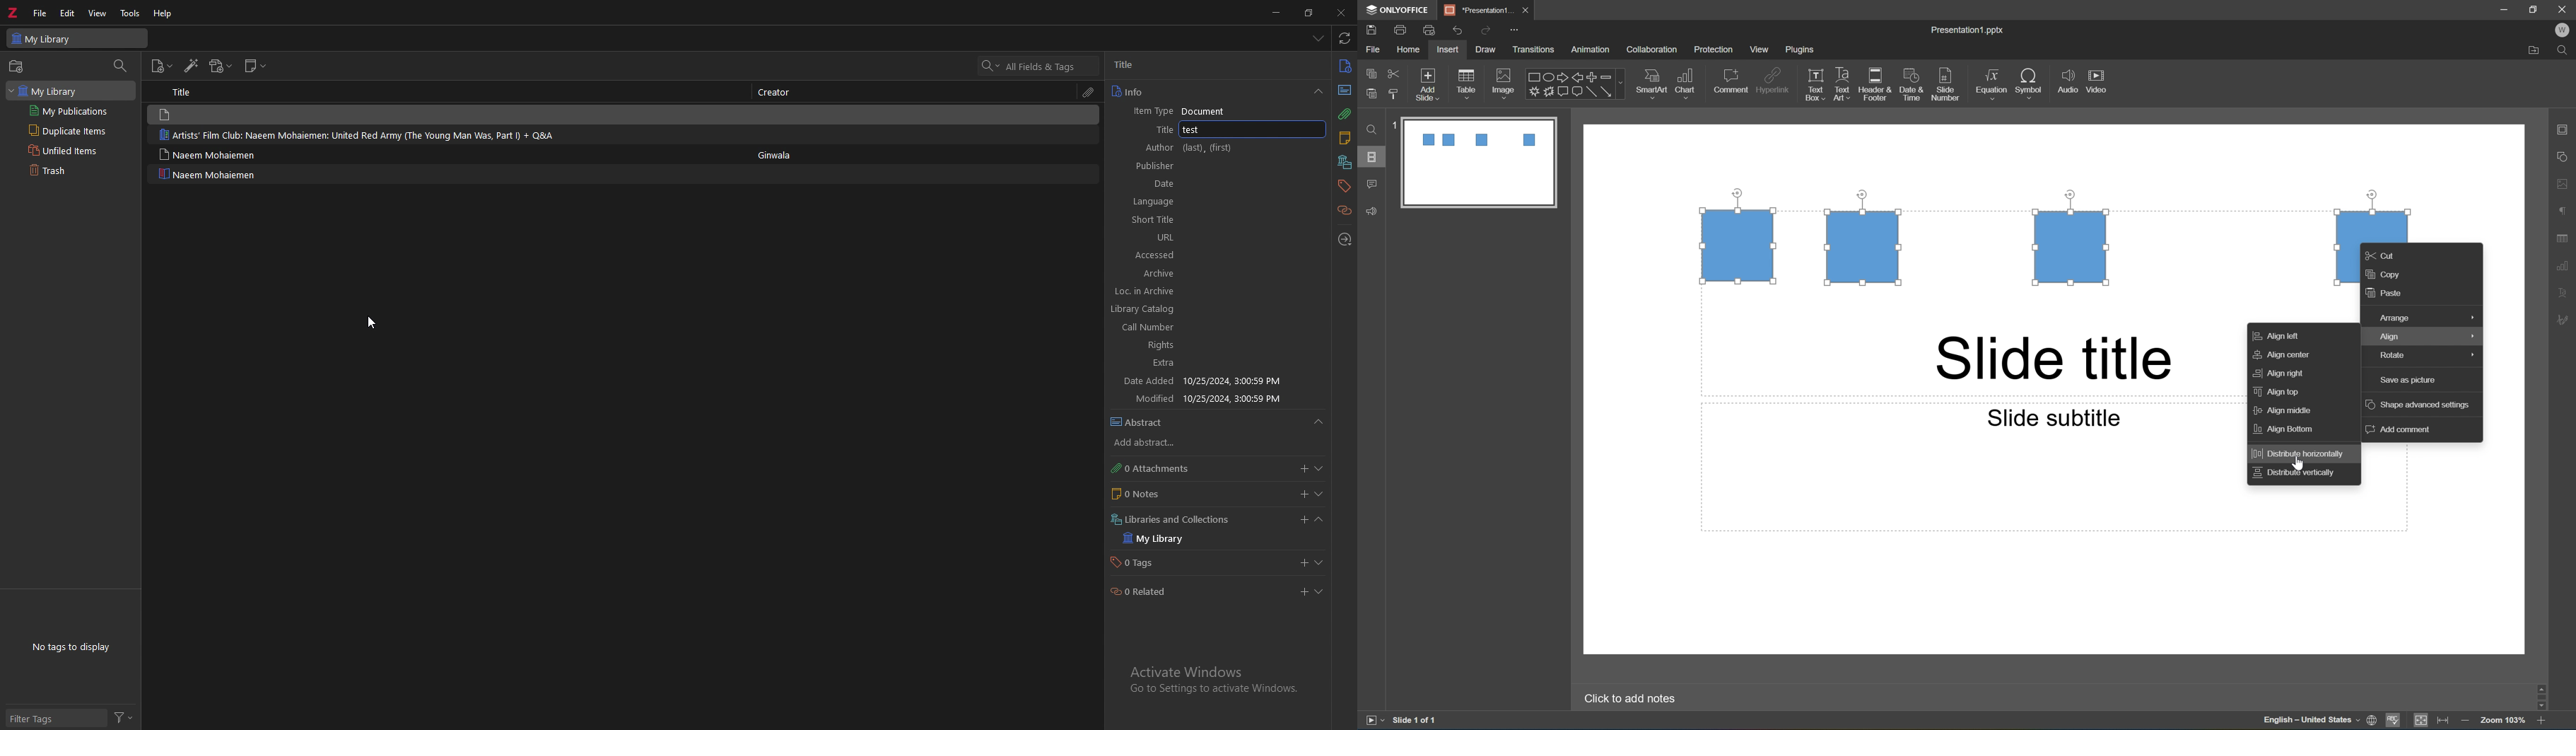  Describe the element at coordinates (42, 13) in the screenshot. I see `file` at that location.